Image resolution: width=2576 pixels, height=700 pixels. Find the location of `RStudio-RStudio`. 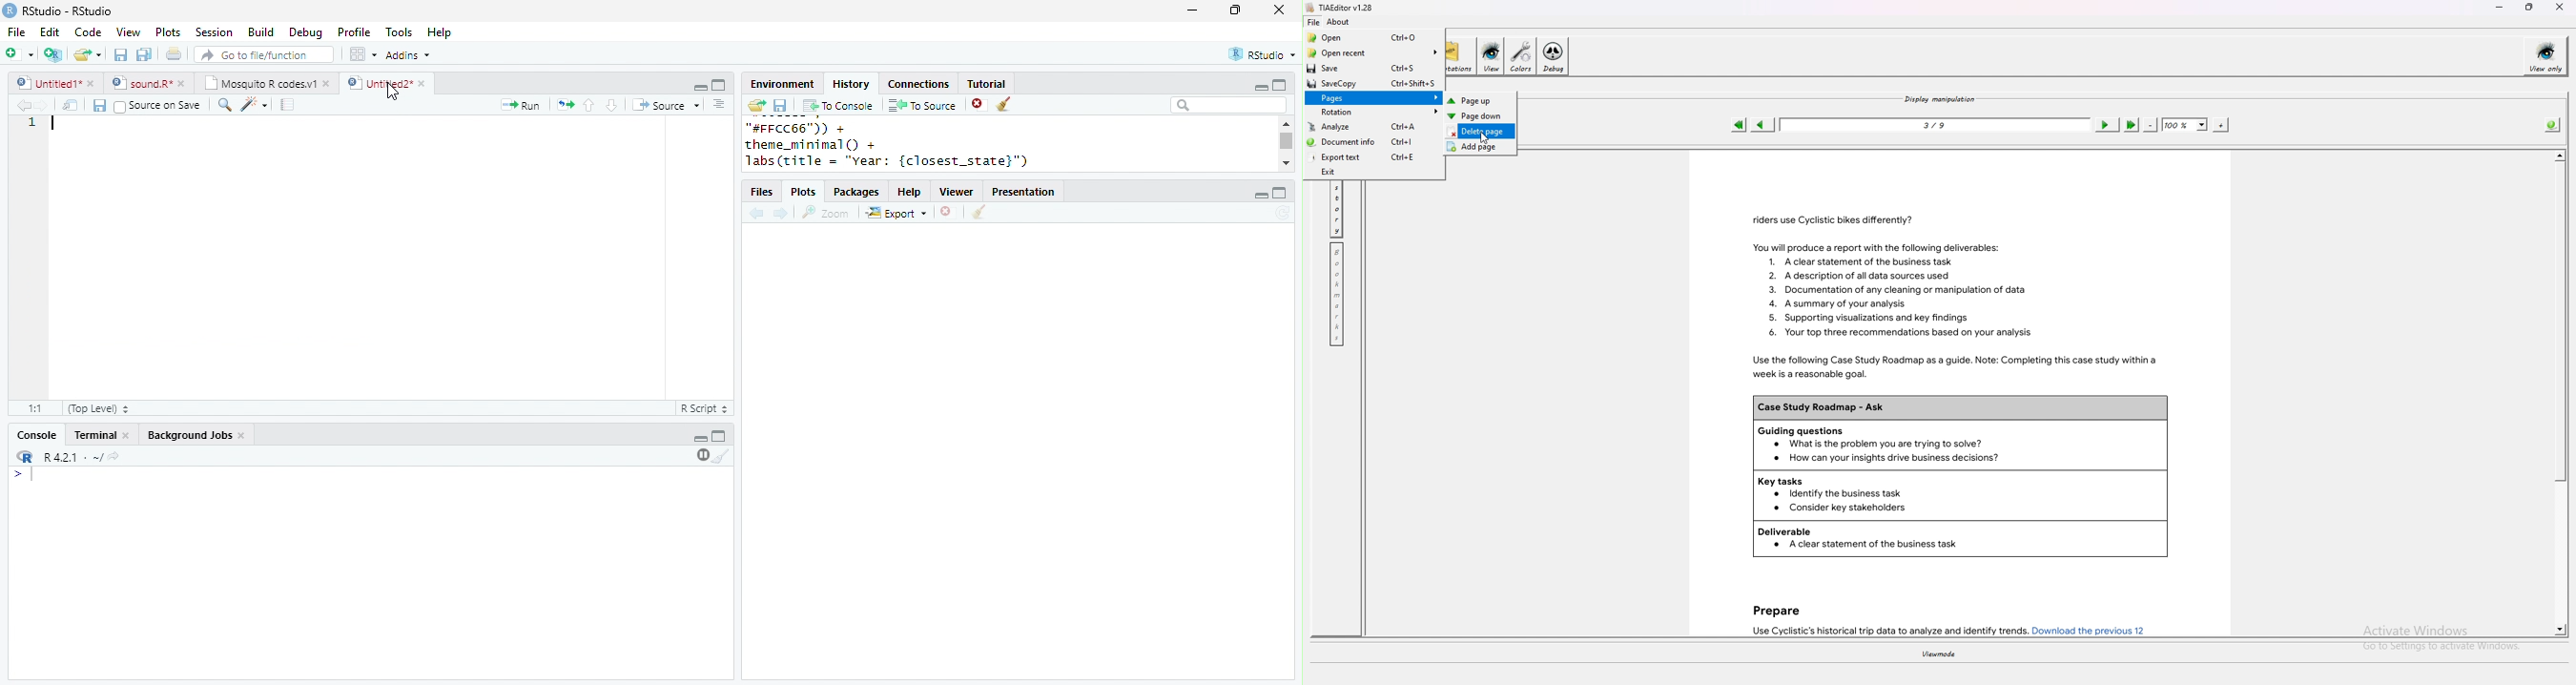

RStudio-RStudio is located at coordinates (72, 11).